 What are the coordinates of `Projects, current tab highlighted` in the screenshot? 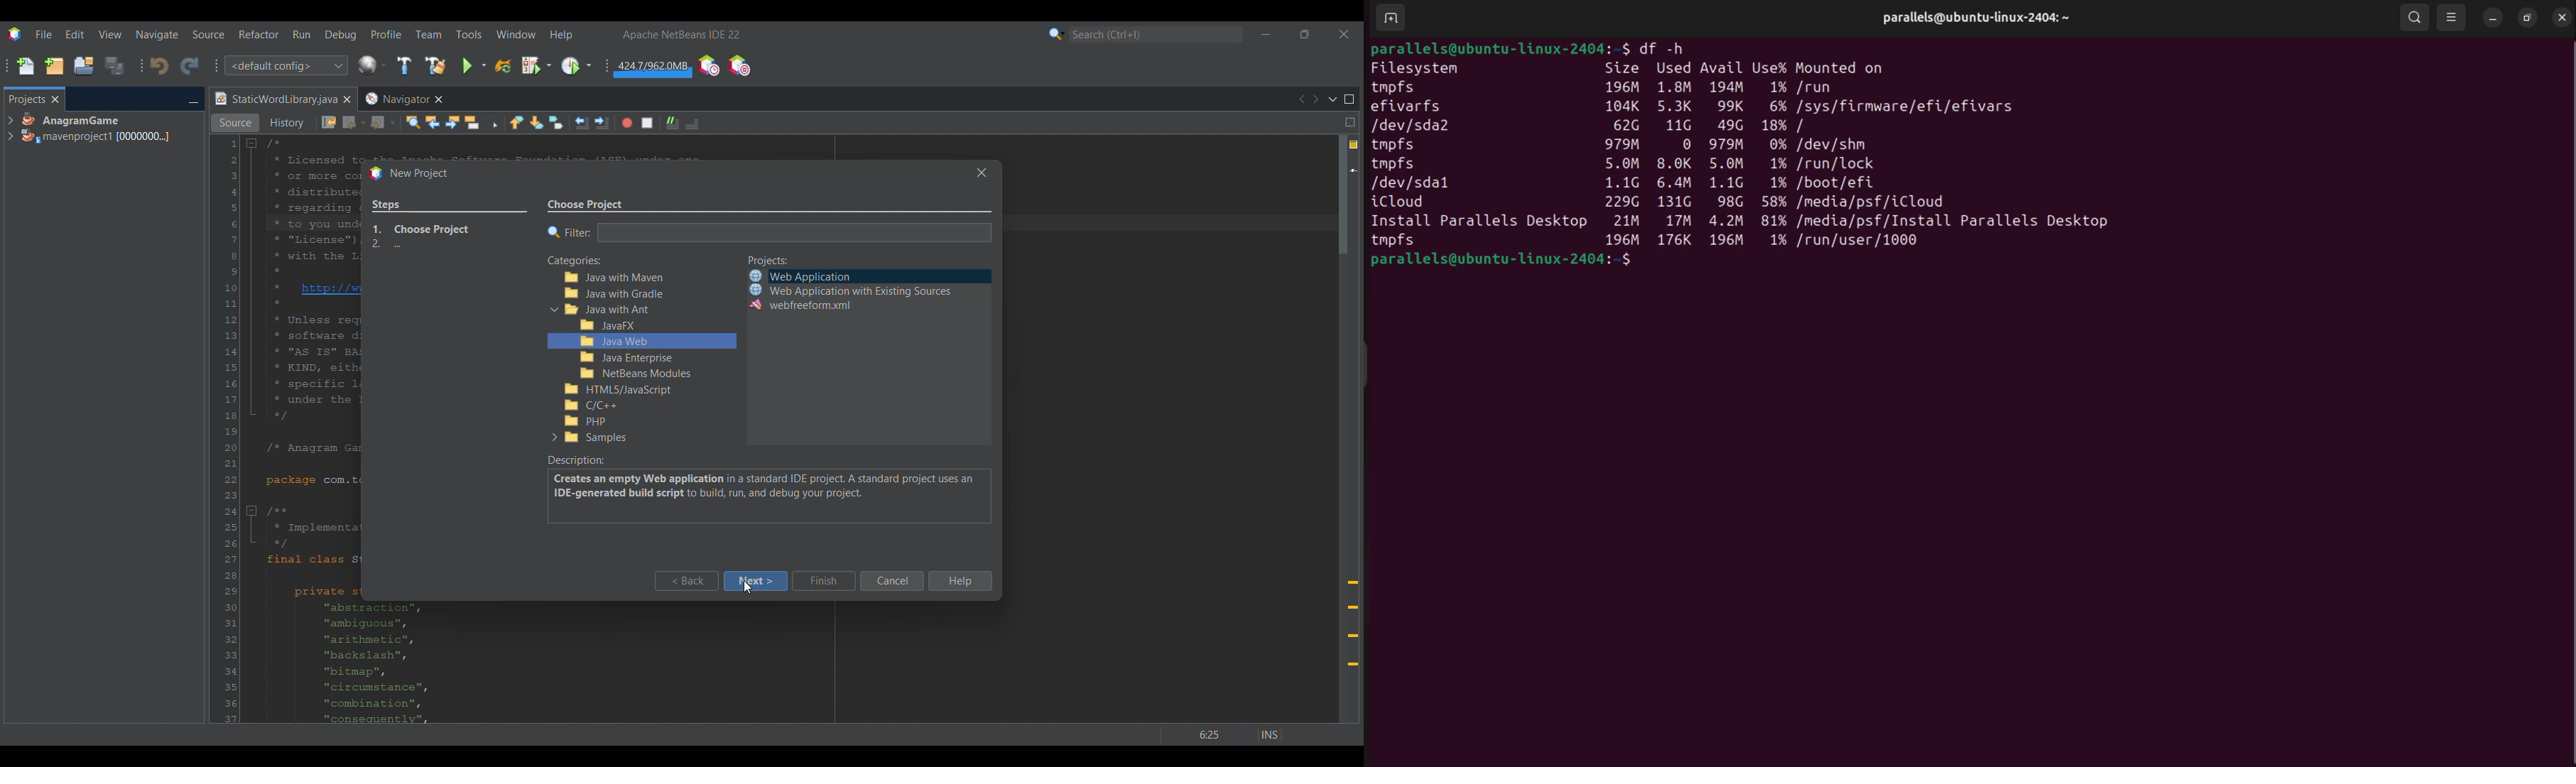 It's located at (26, 98).